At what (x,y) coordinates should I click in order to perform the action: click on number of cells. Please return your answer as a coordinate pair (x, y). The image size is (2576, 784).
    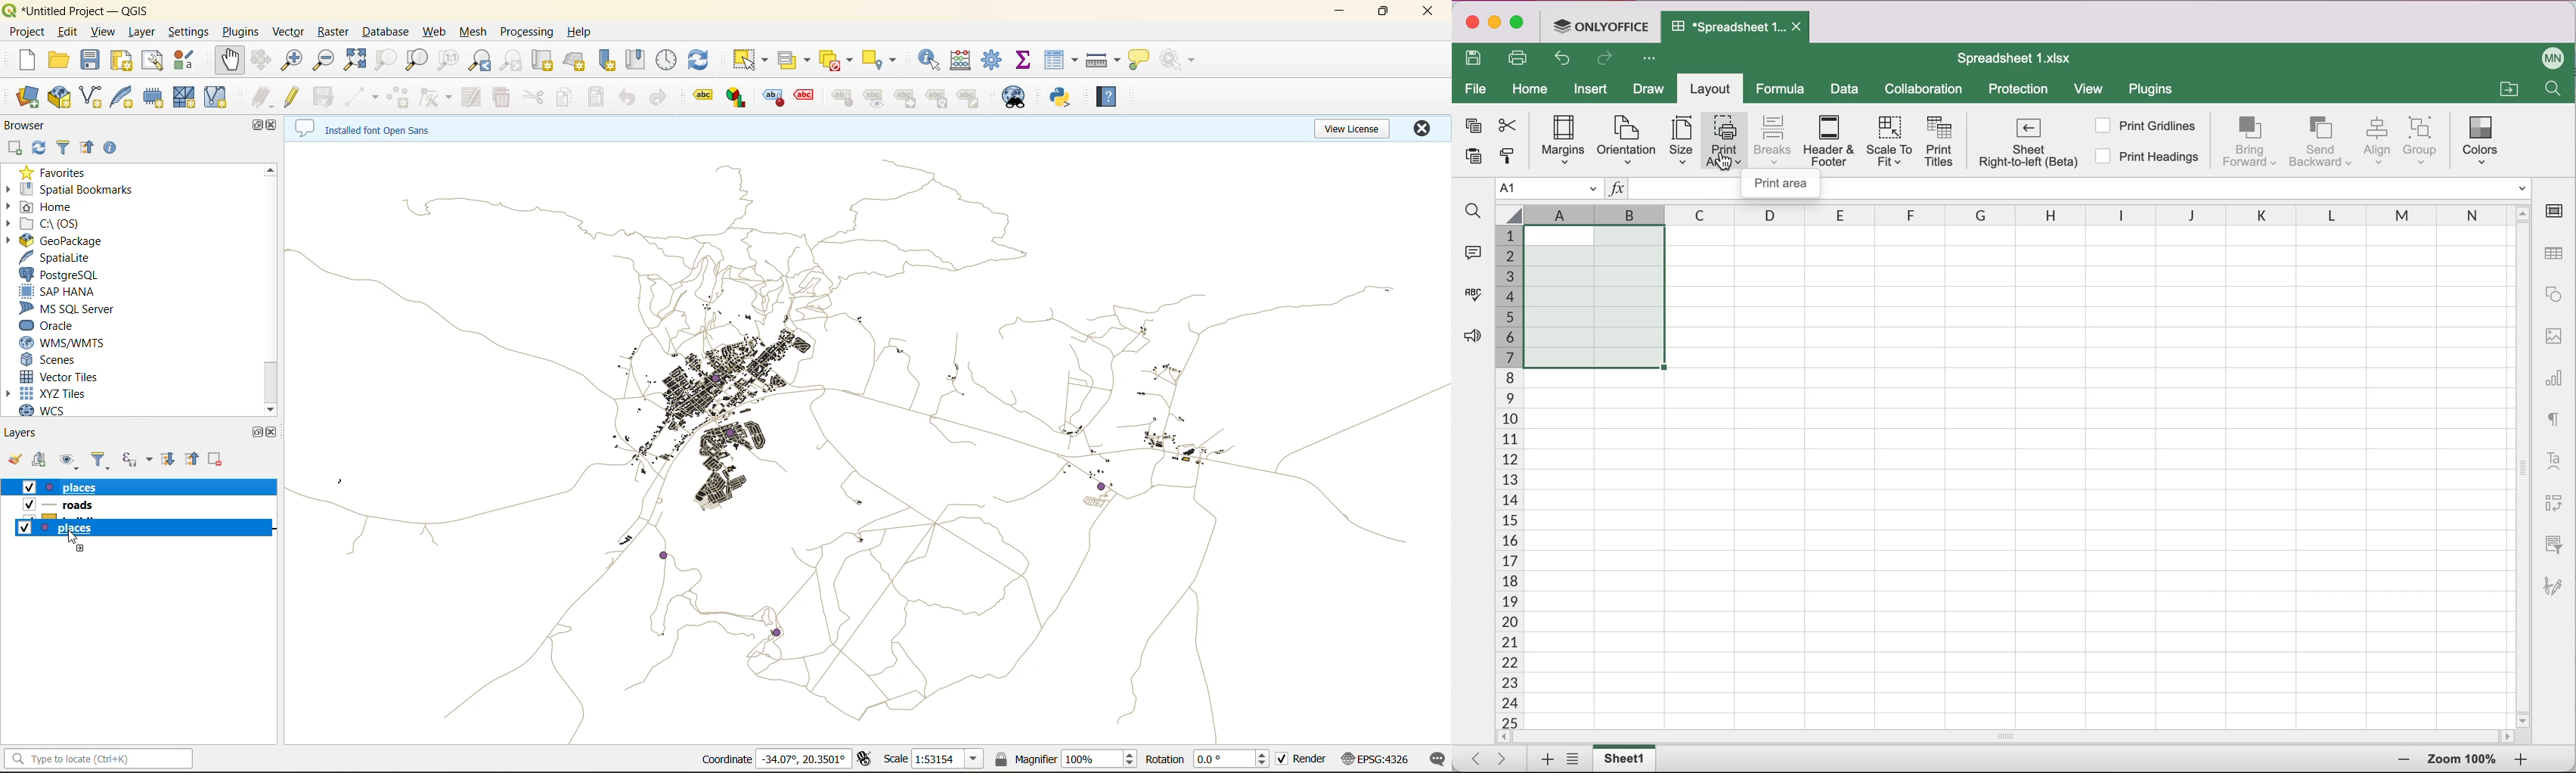
    Looking at the image, I should click on (1507, 478).